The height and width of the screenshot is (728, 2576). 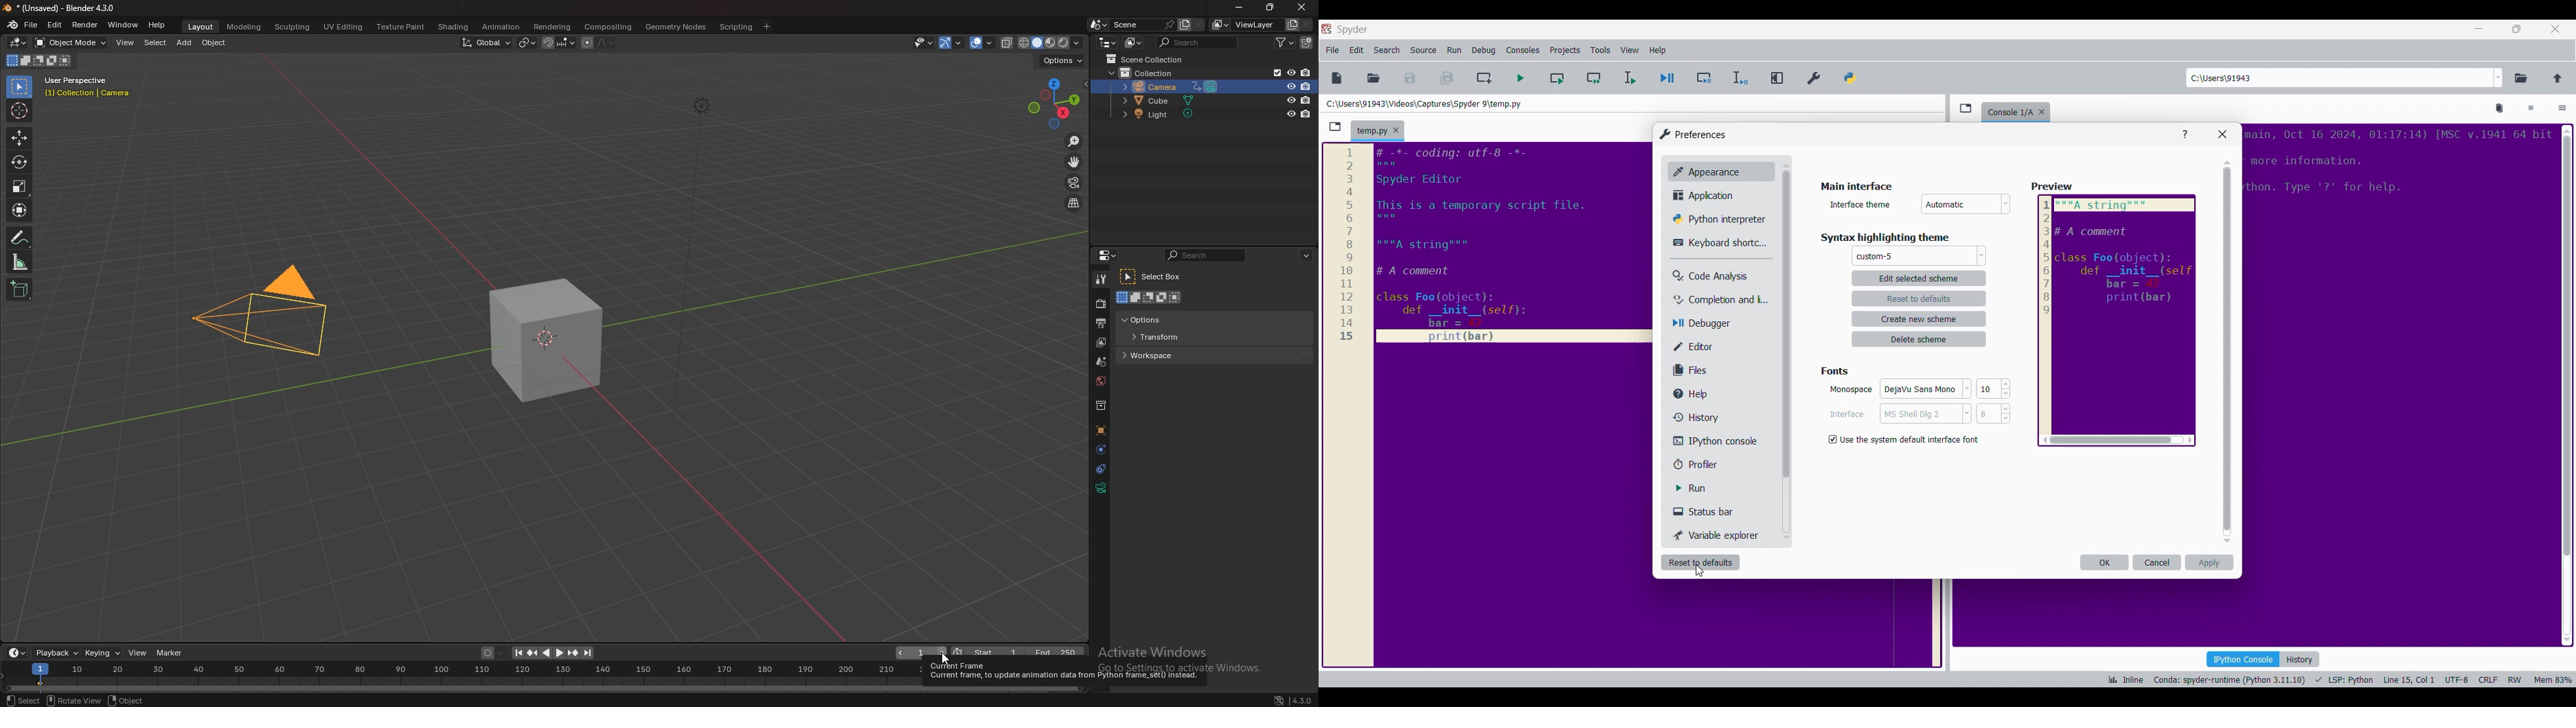 I want to click on close, so click(x=1303, y=8).